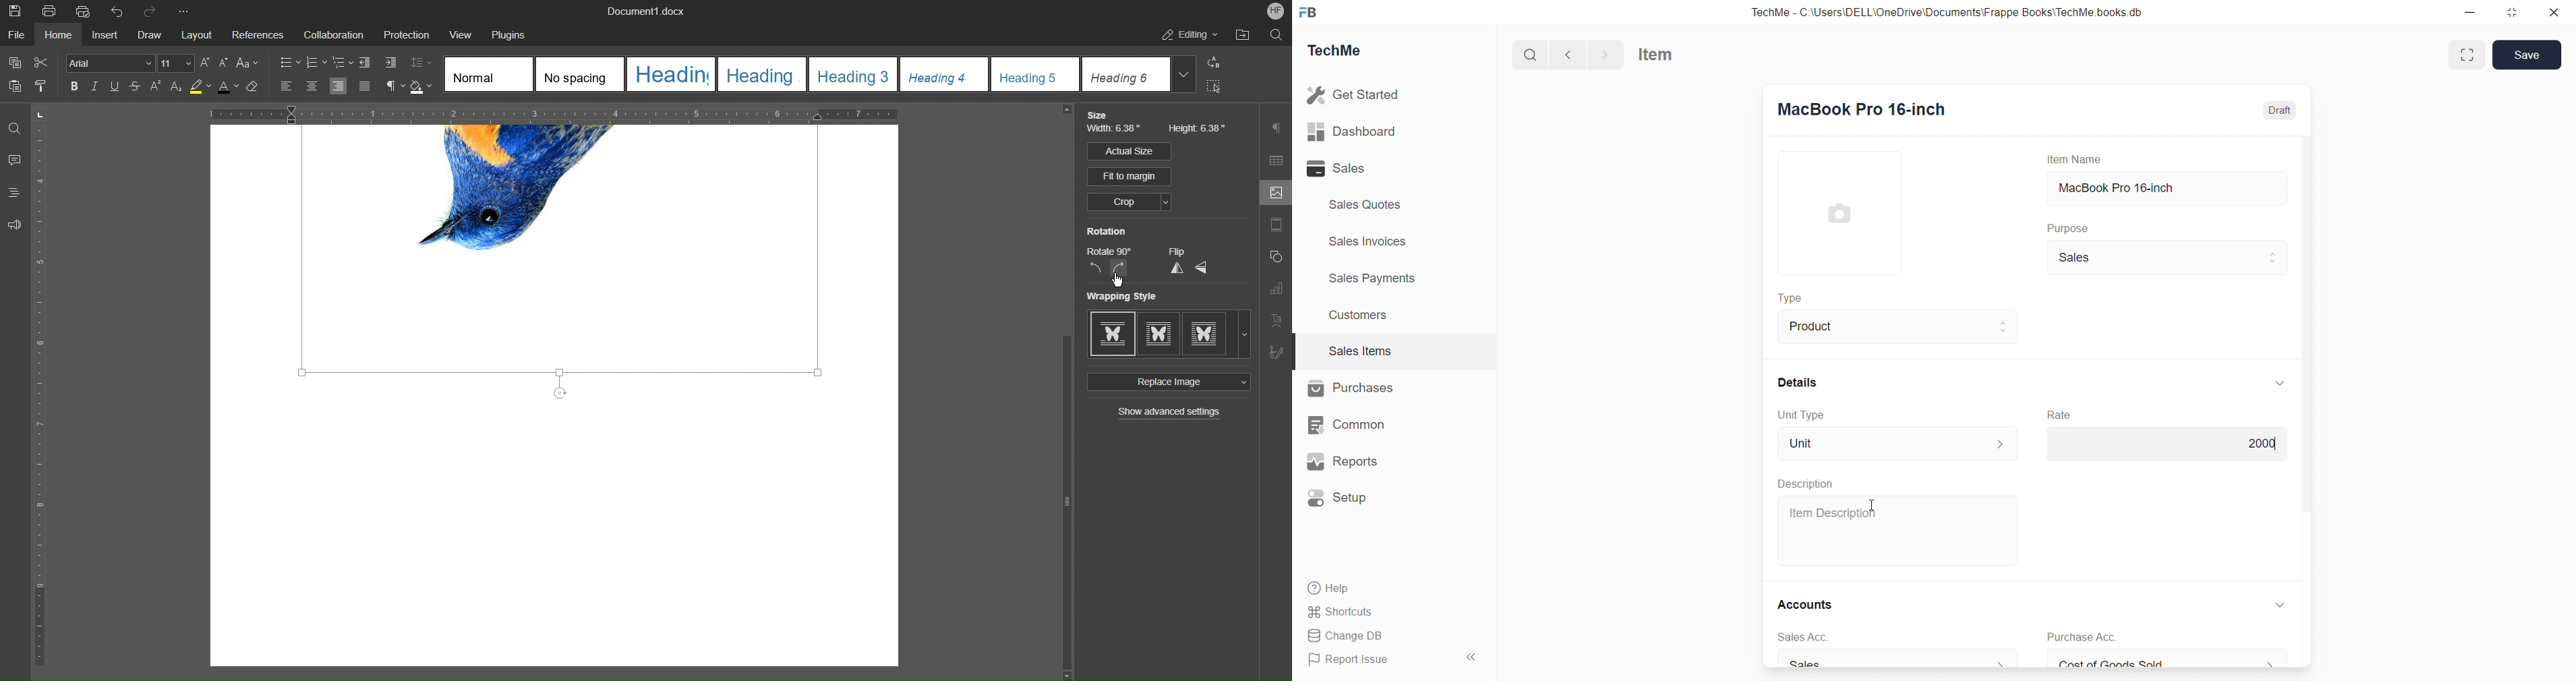 Image resolution: width=2576 pixels, height=700 pixels. Describe the element at coordinates (1275, 35) in the screenshot. I see `Find` at that location.